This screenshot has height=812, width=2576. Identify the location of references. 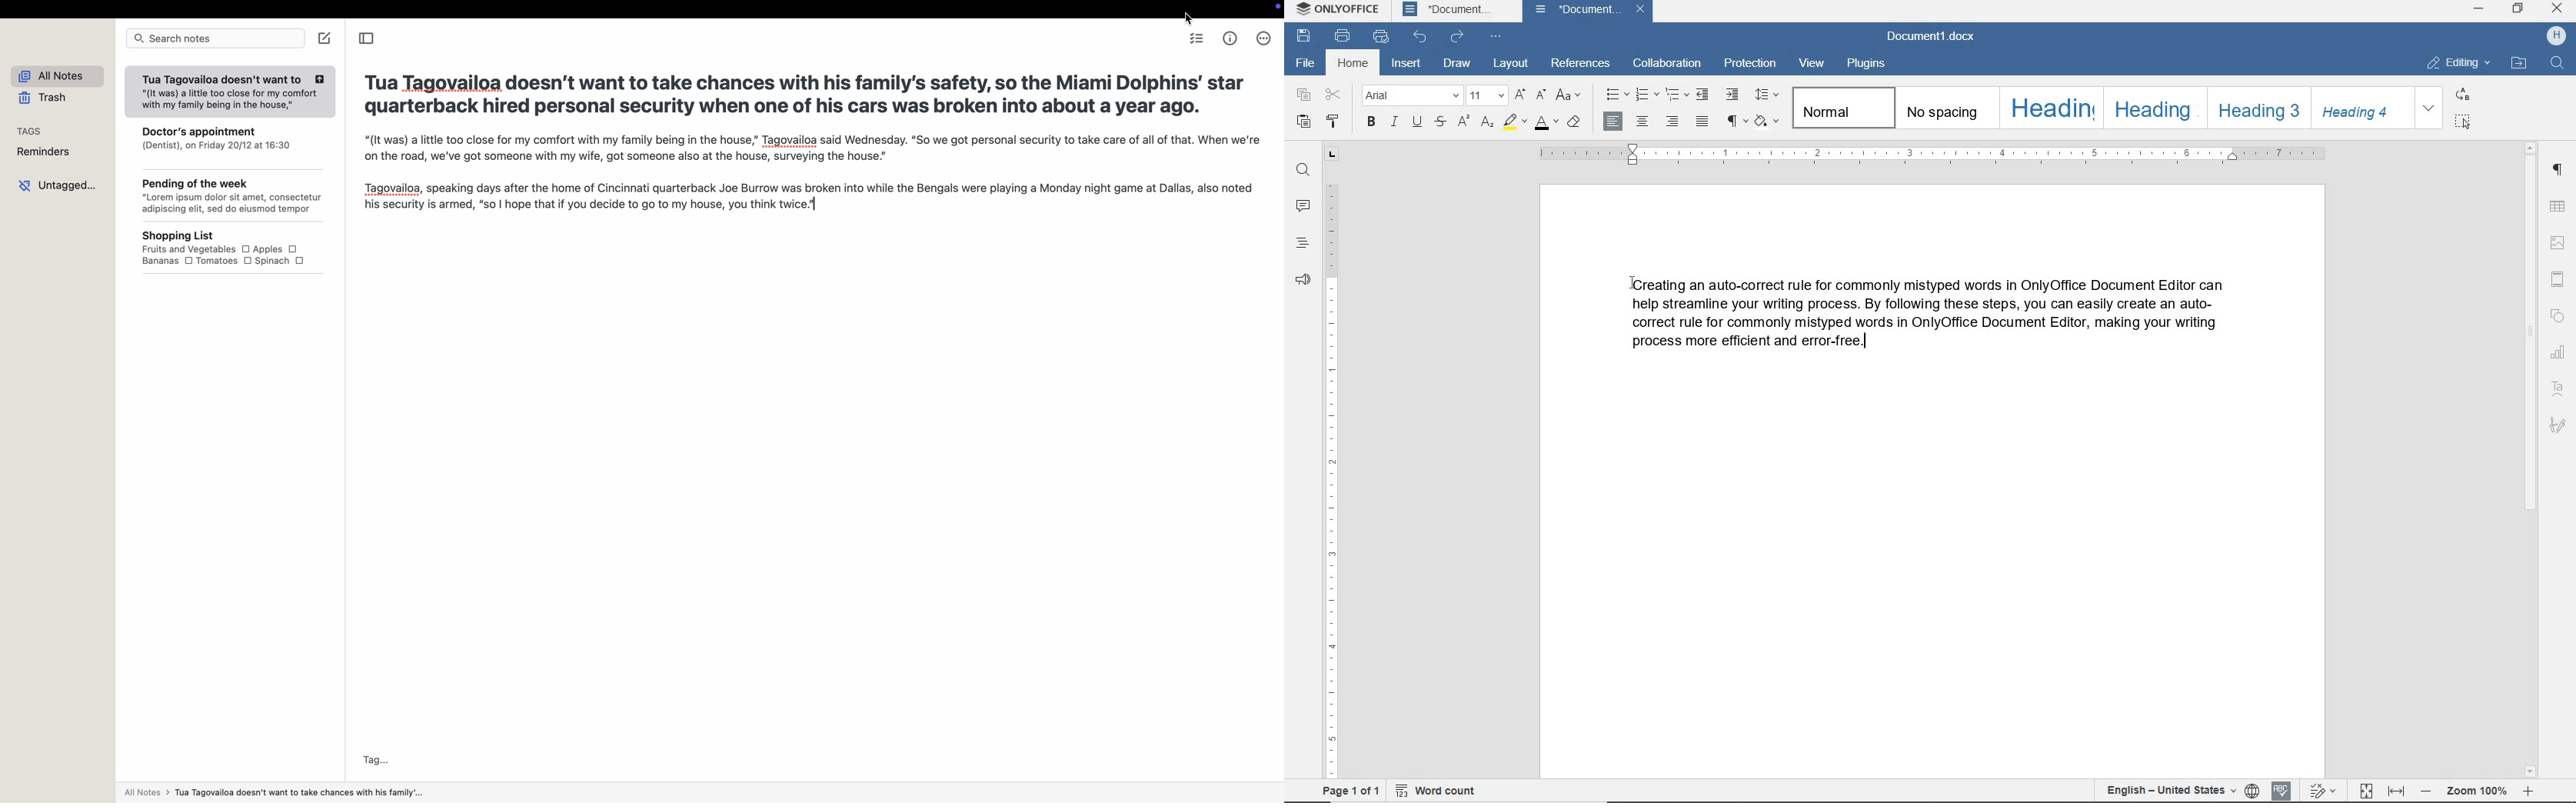
(1578, 63).